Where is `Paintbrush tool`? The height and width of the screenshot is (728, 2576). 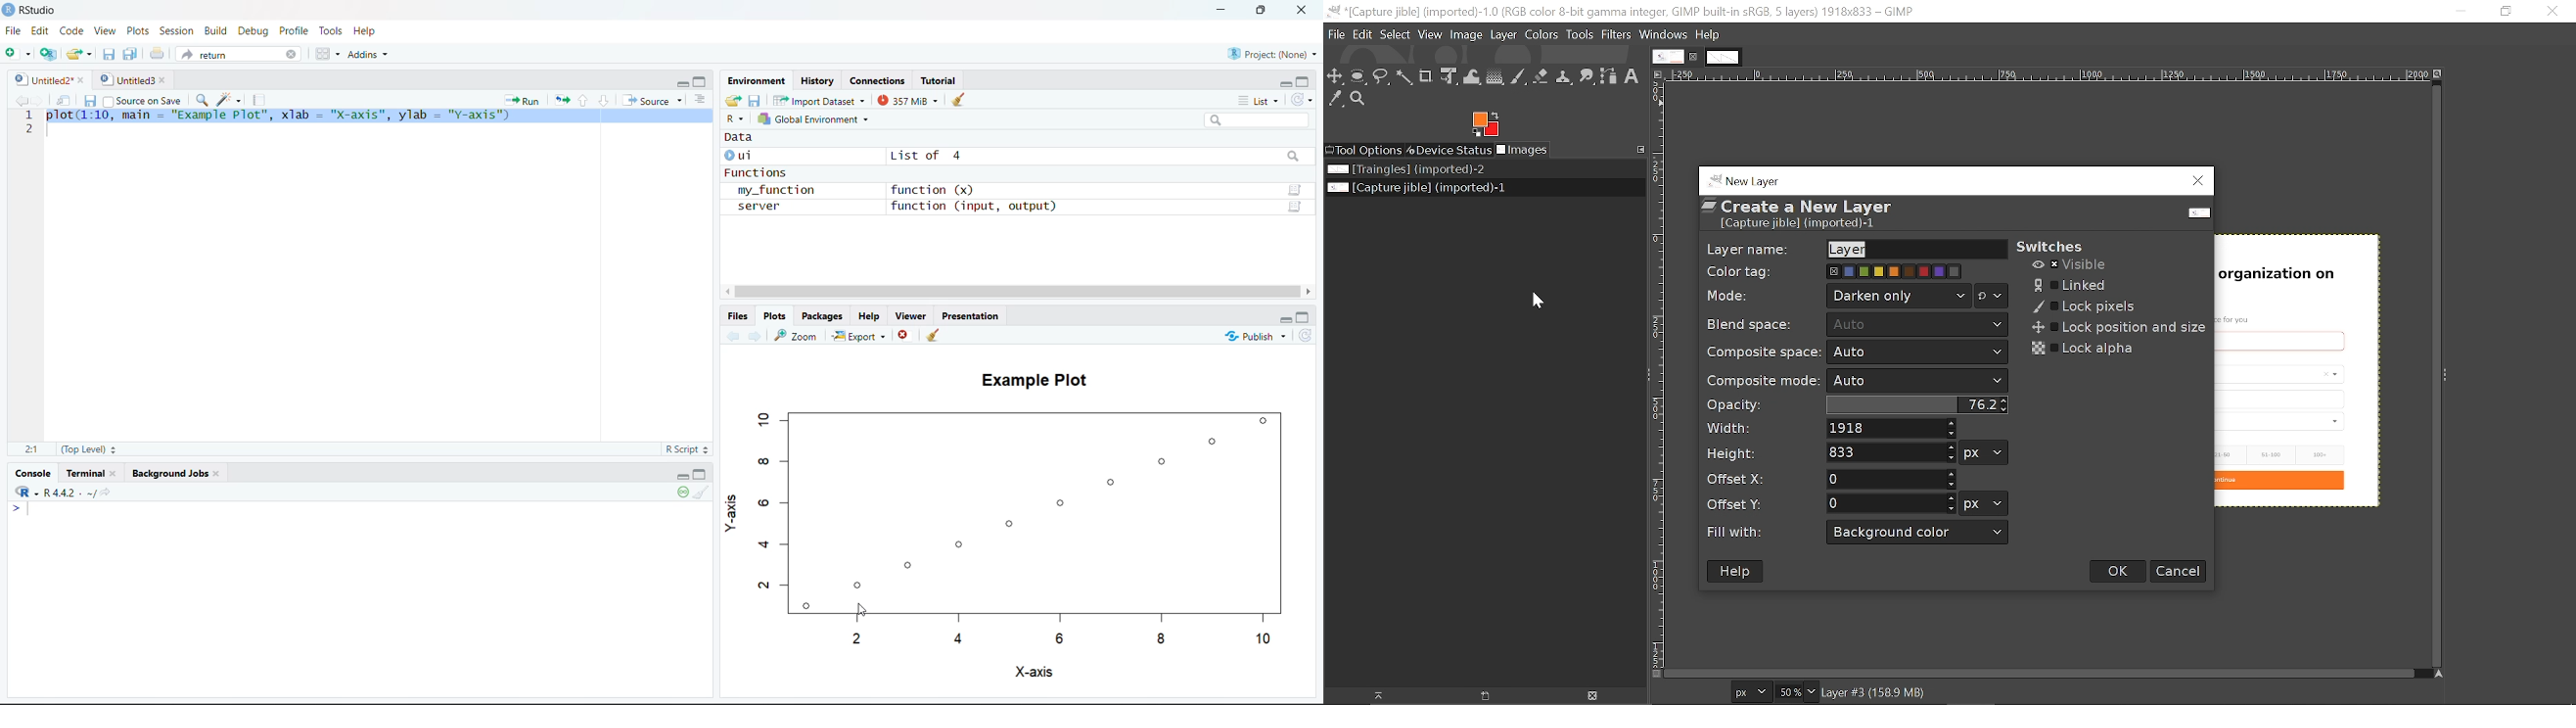
Paintbrush tool is located at coordinates (1518, 77).